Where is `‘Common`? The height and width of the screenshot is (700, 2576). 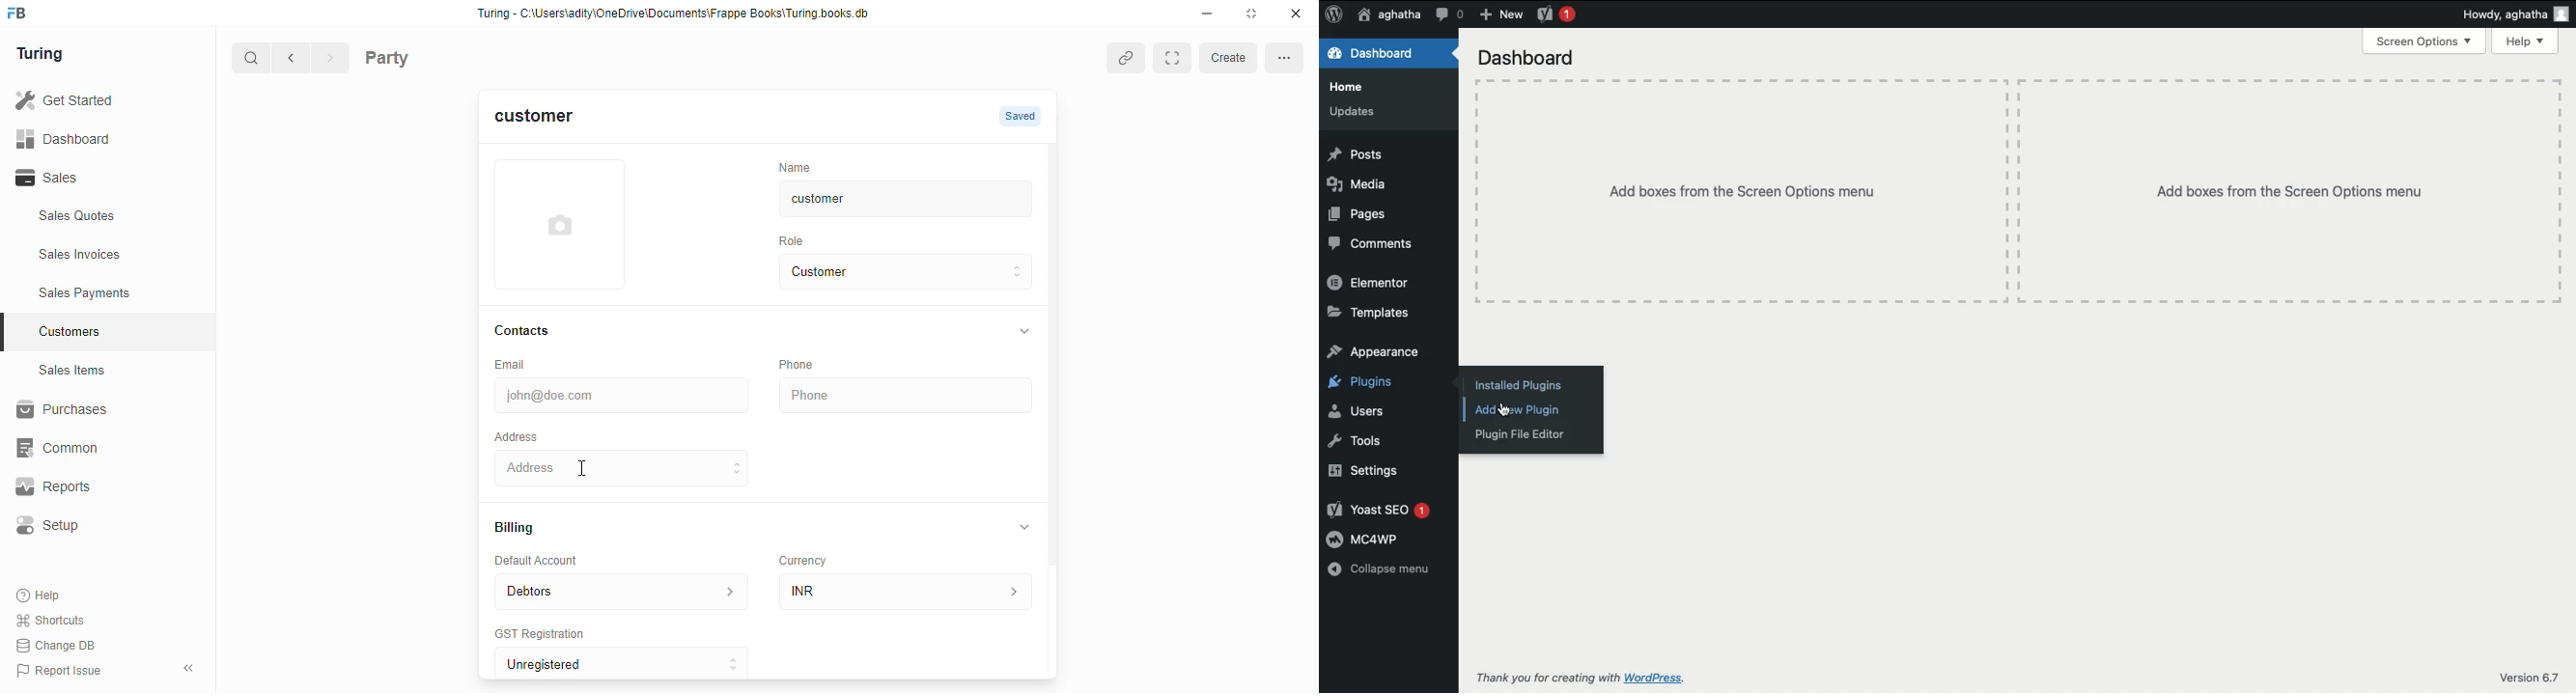
‘Common is located at coordinates (97, 448).